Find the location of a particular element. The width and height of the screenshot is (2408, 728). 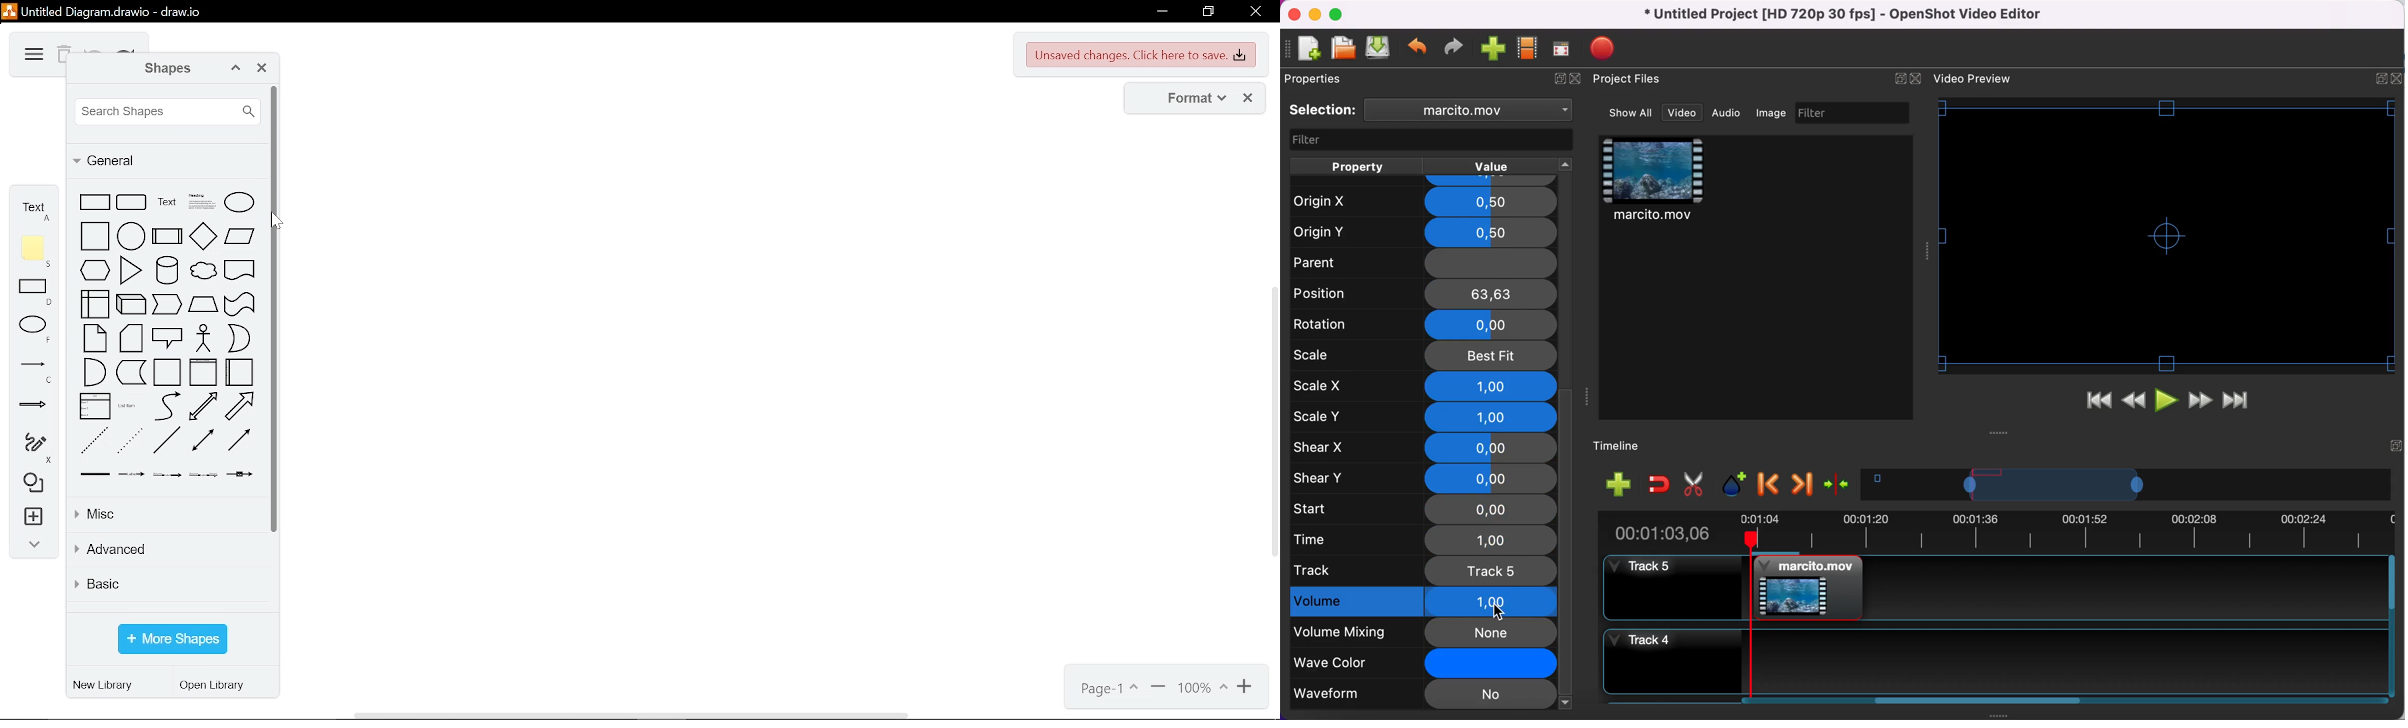

close is located at coordinates (262, 70).